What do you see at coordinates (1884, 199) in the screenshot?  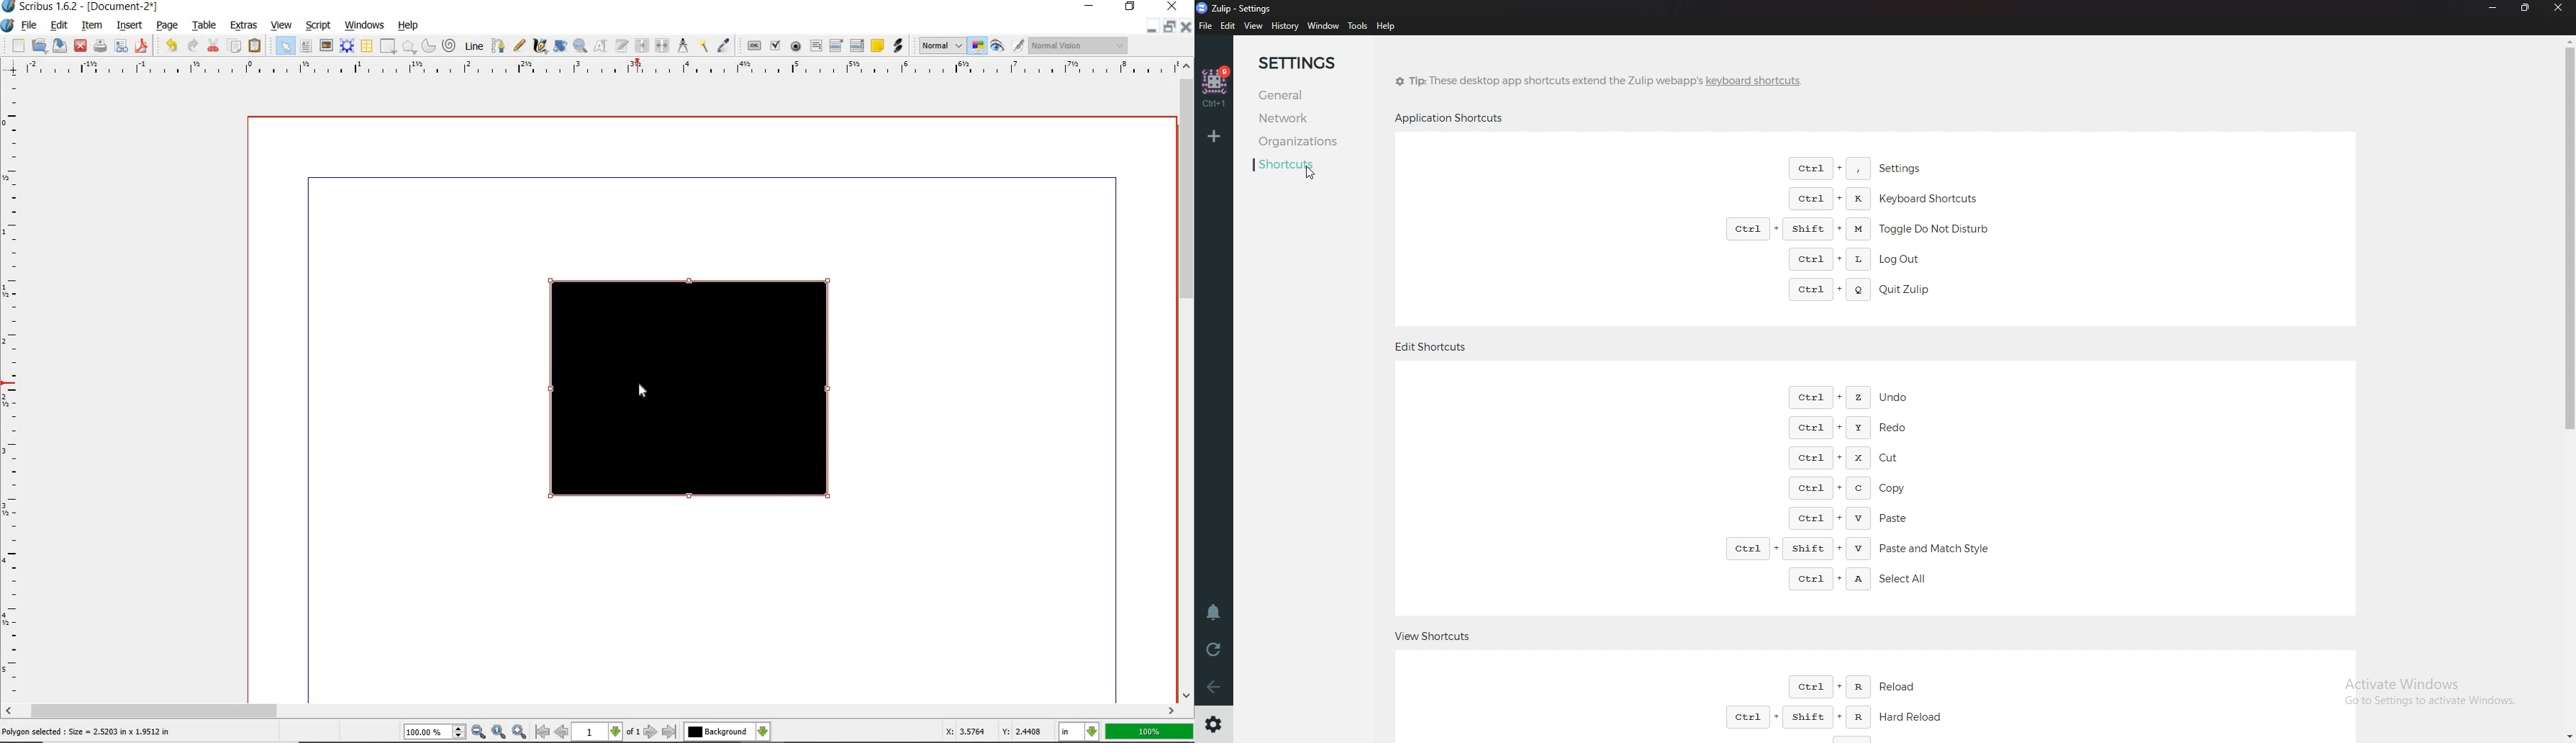 I see `Keyboard shortcuts` at bounding box center [1884, 199].